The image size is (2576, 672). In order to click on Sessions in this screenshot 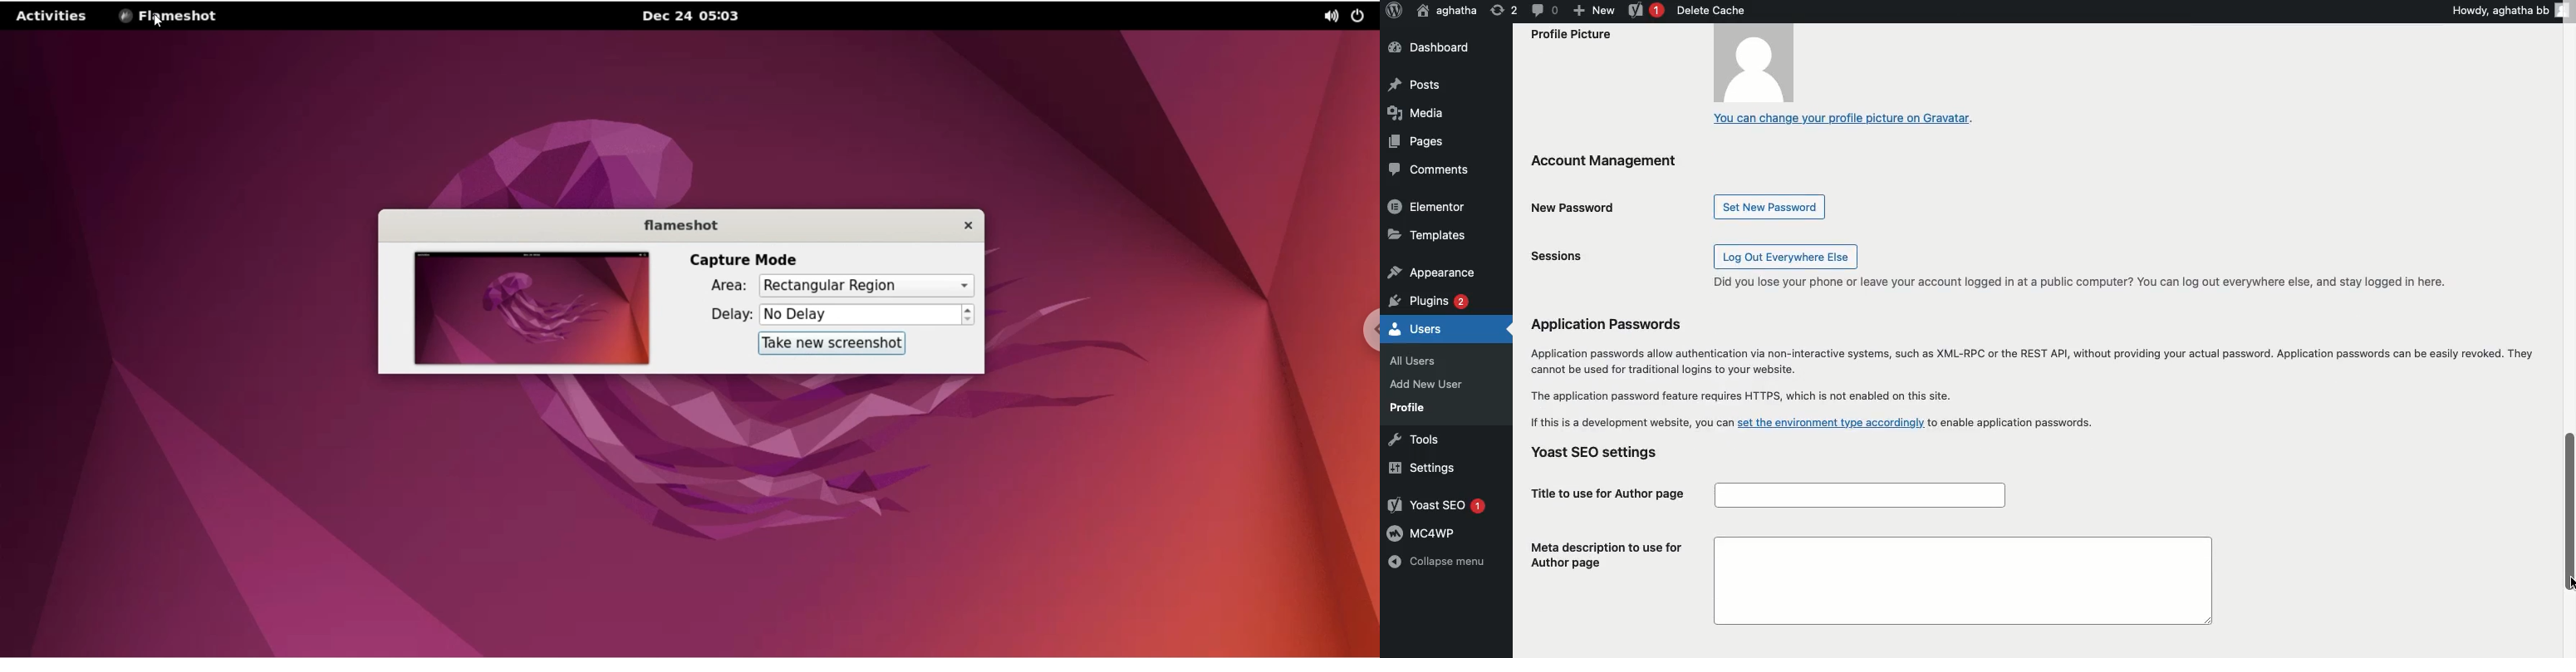, I will do `click(1563, 257)`.